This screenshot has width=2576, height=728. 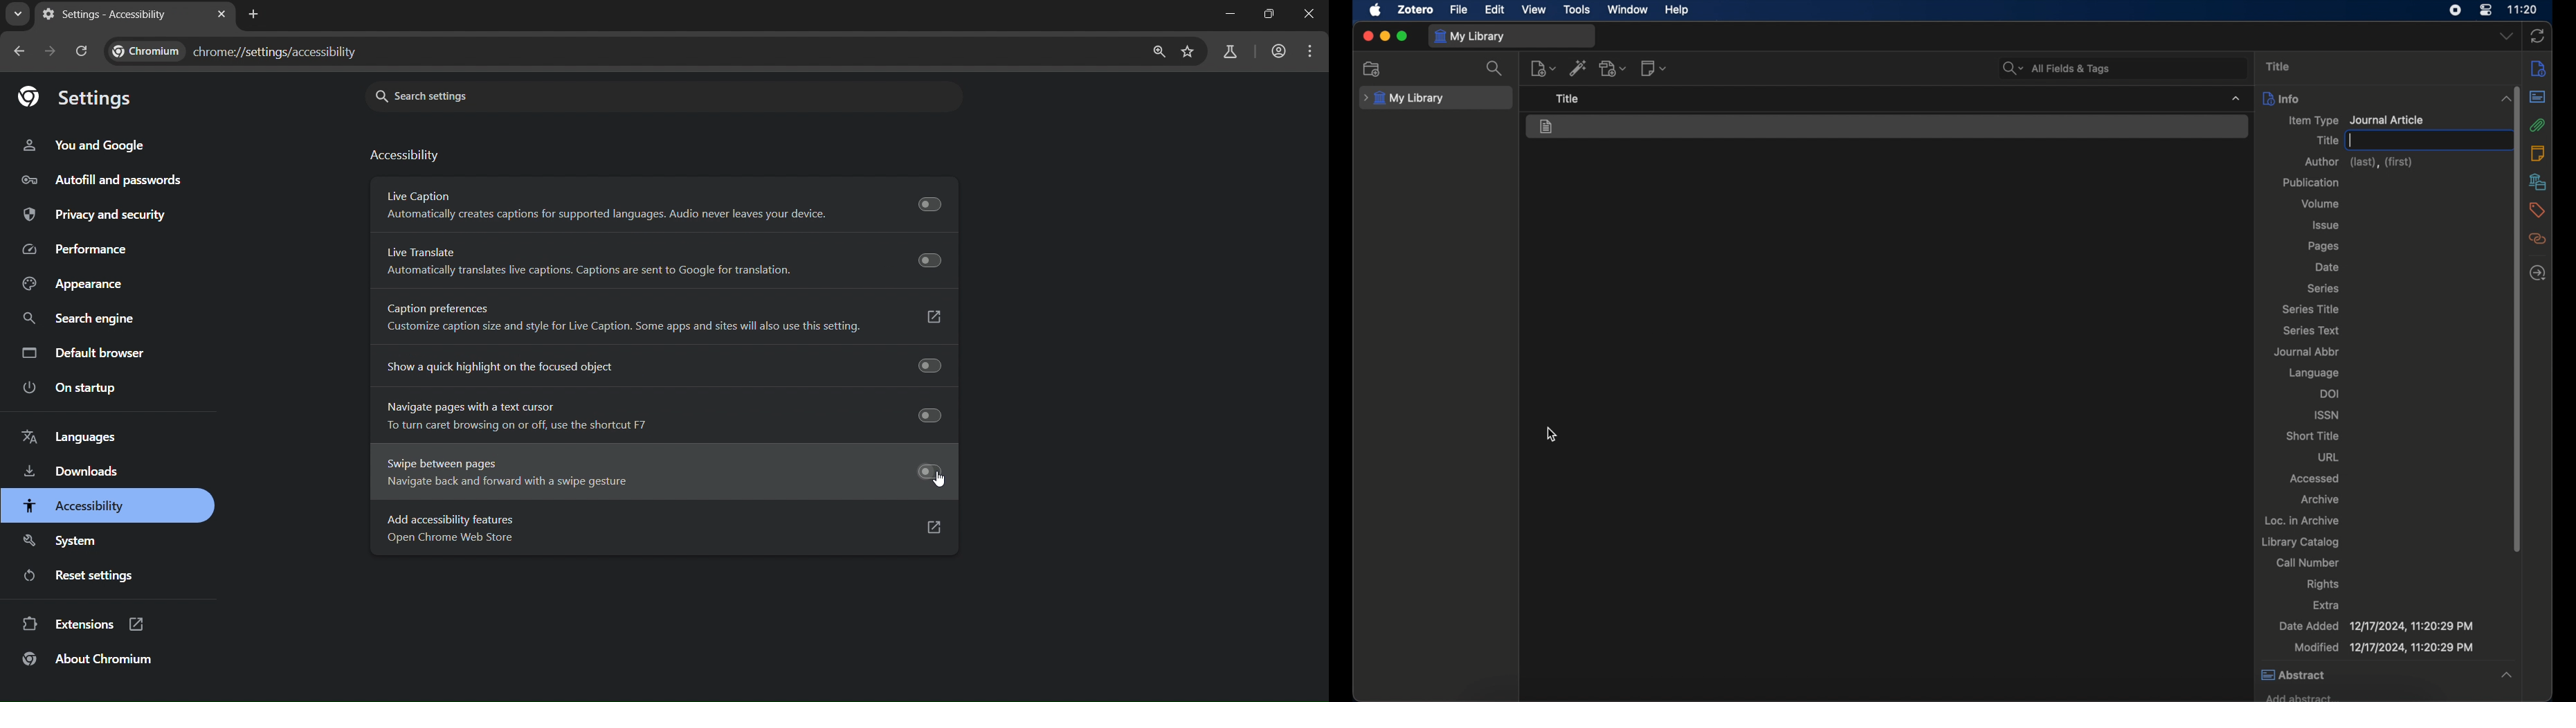 I want to click on accessed, so click(x=2315, y=478).